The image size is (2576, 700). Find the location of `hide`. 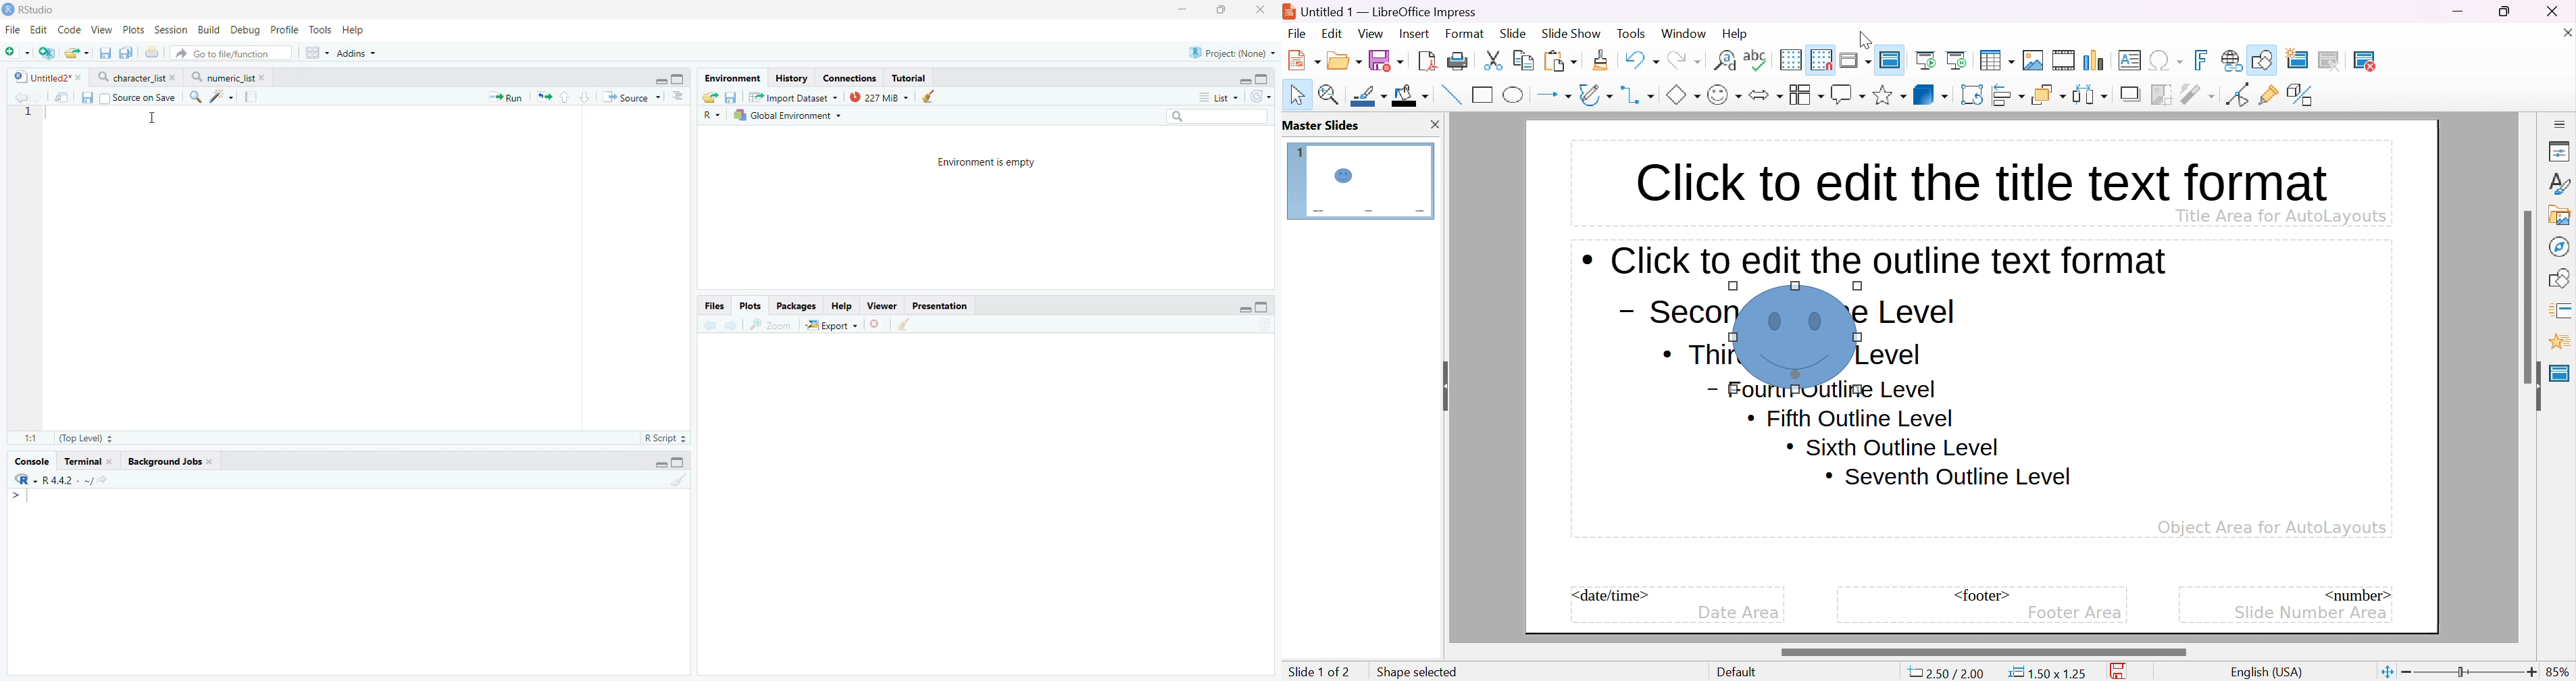

hide is located at coordinates (1443, 382).